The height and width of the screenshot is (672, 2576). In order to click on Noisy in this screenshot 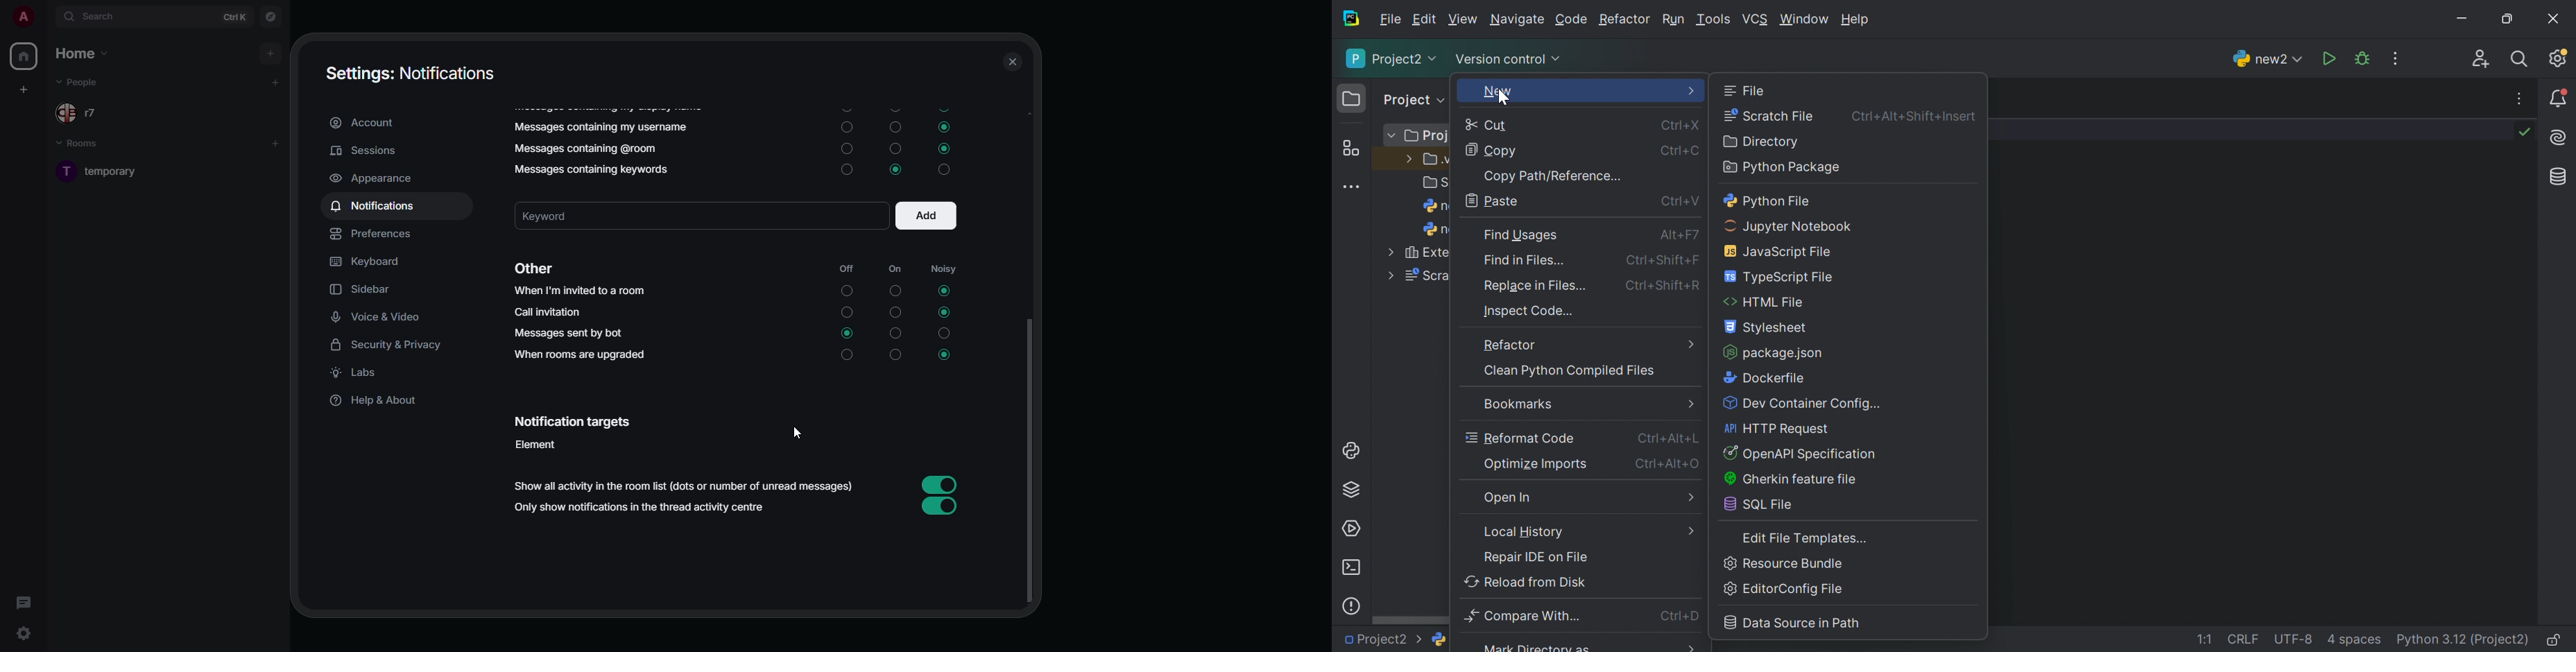, I will do `click(944, 335)`.